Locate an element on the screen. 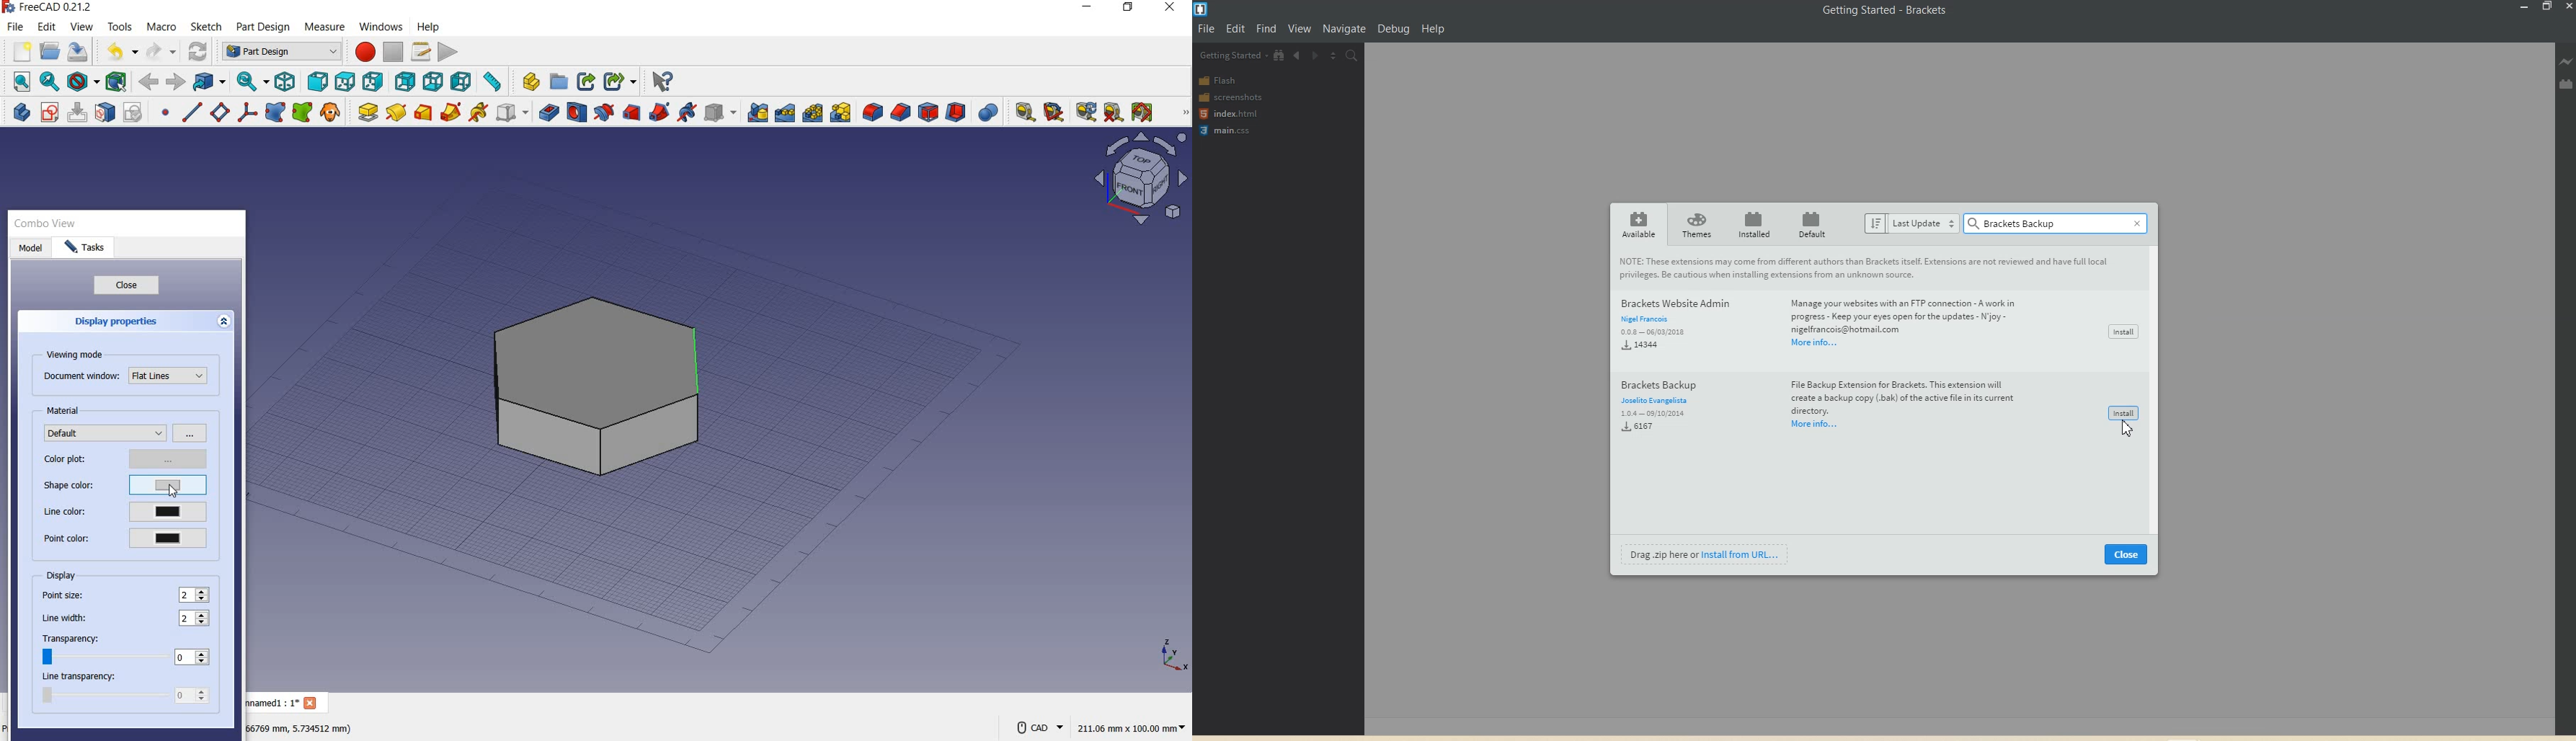 This screenshot has width=2576, height=756. combo view is located at coordinates (47, 226).